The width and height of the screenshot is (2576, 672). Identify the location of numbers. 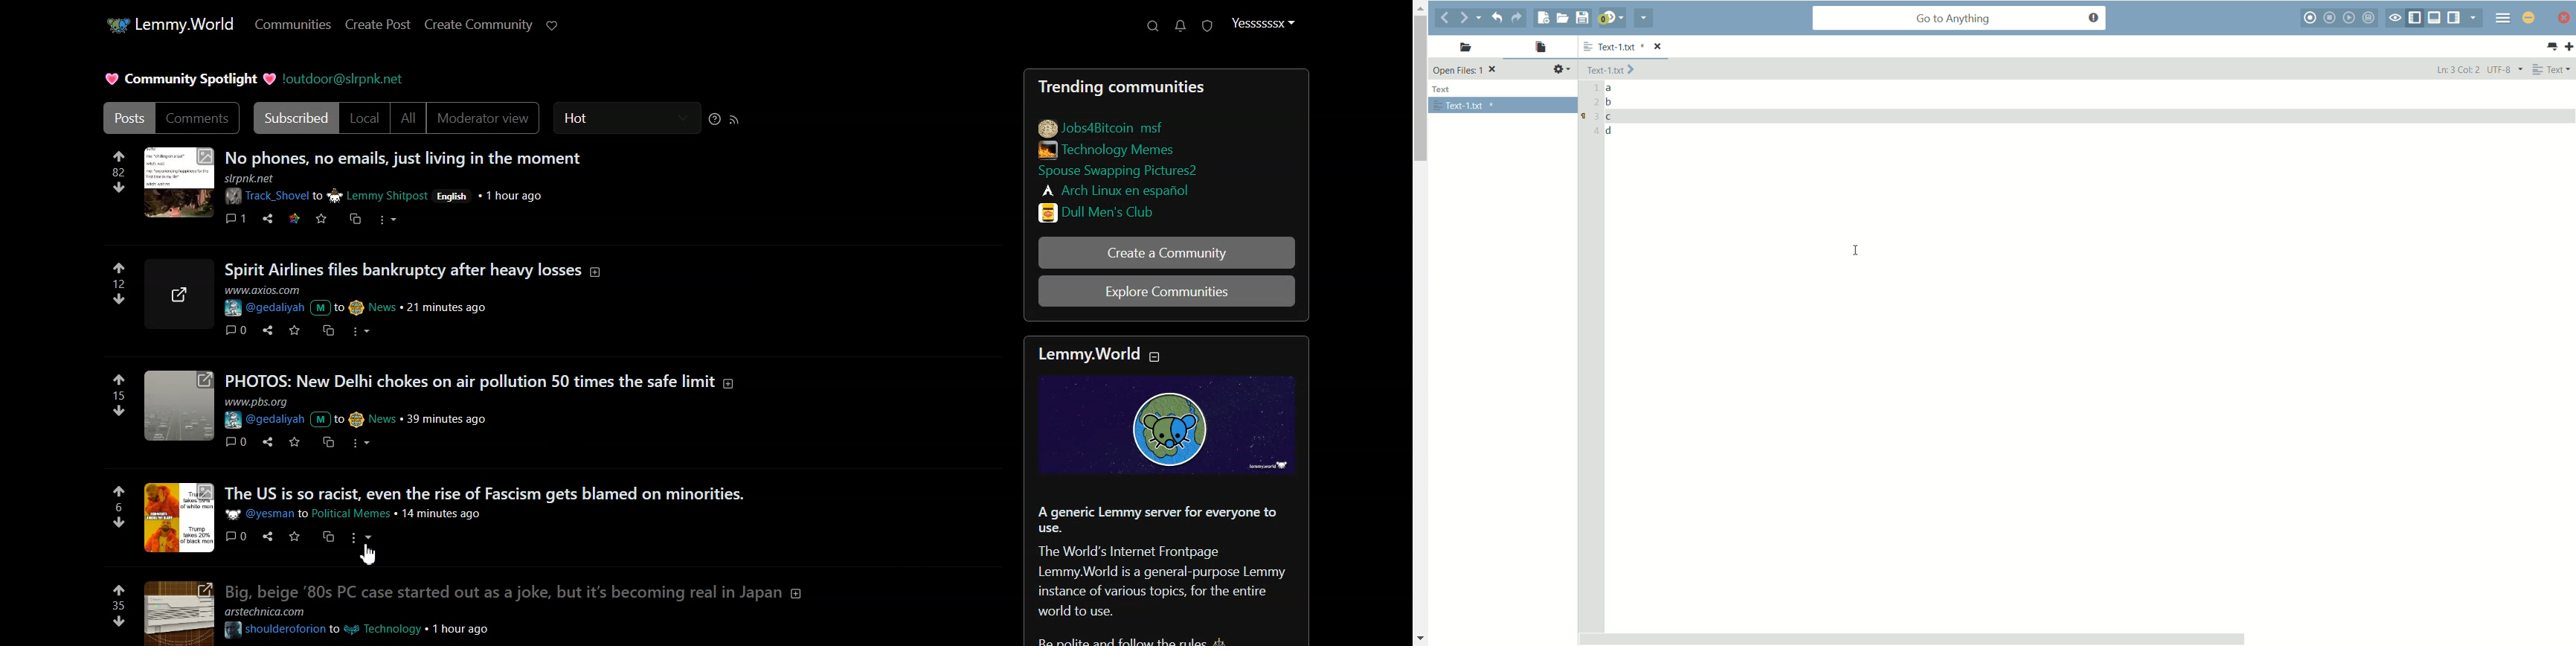
(121, 283).